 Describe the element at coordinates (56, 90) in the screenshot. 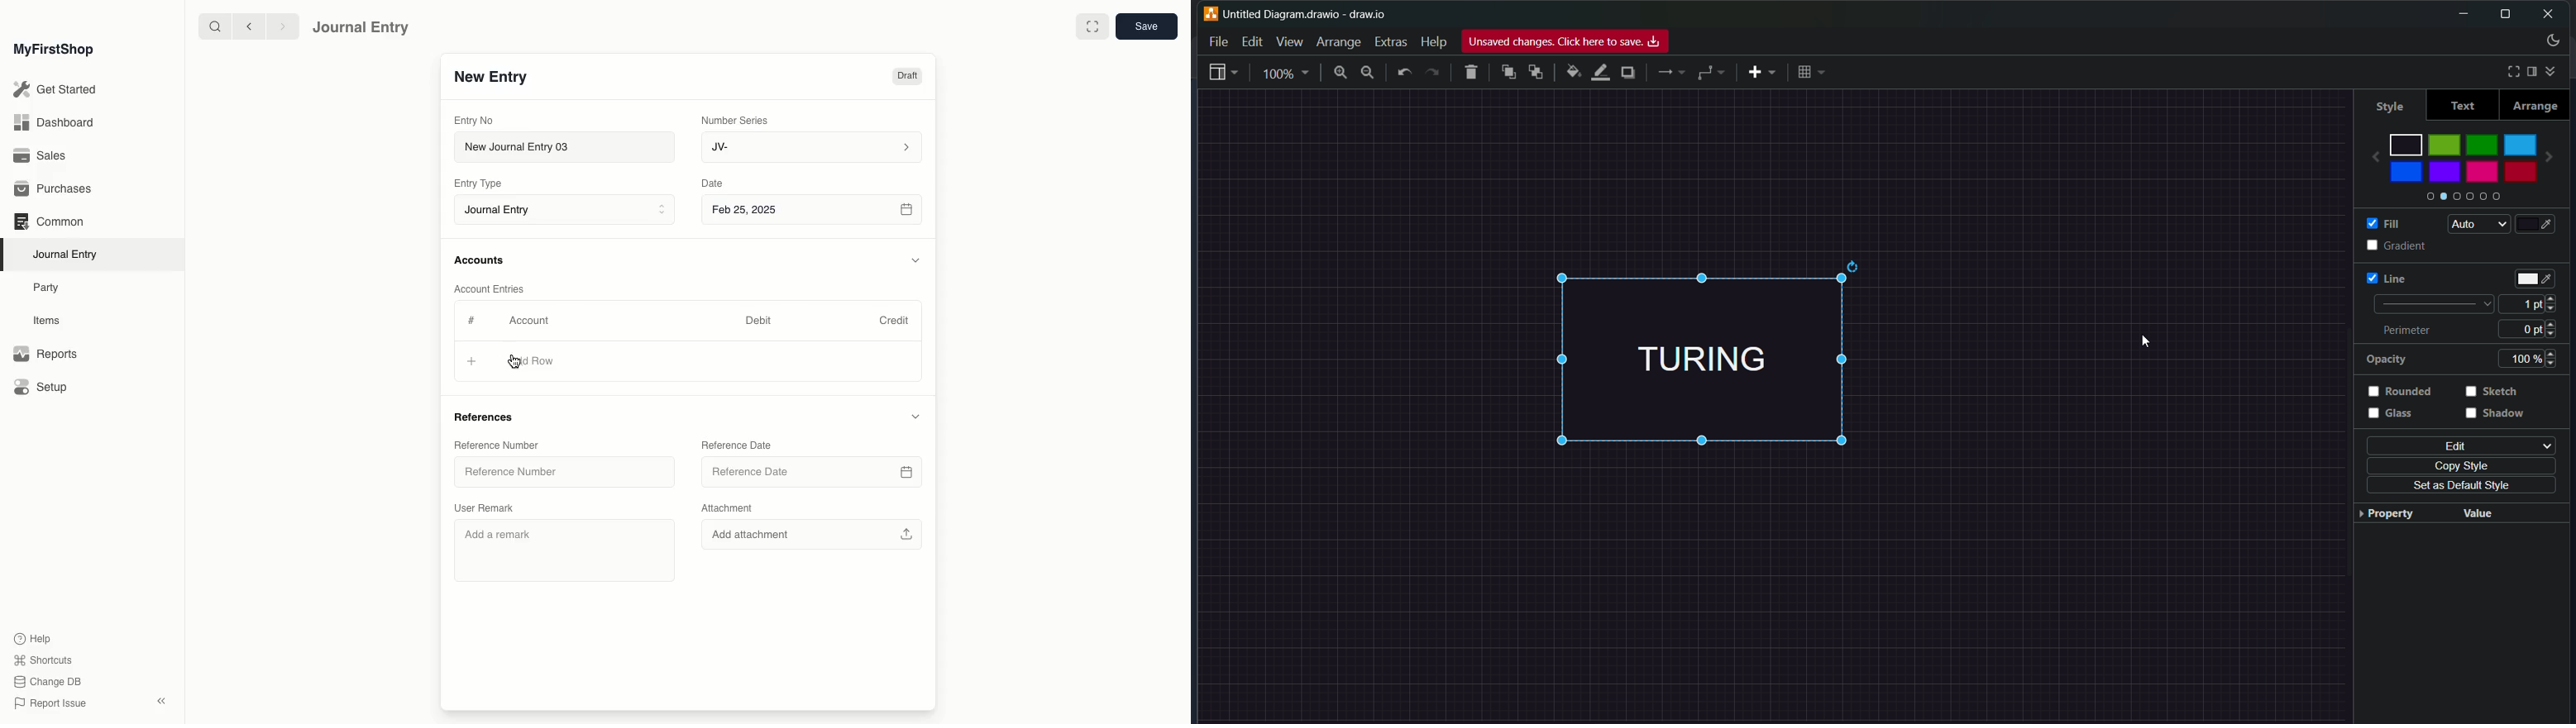

I see `Get Started` at that location.